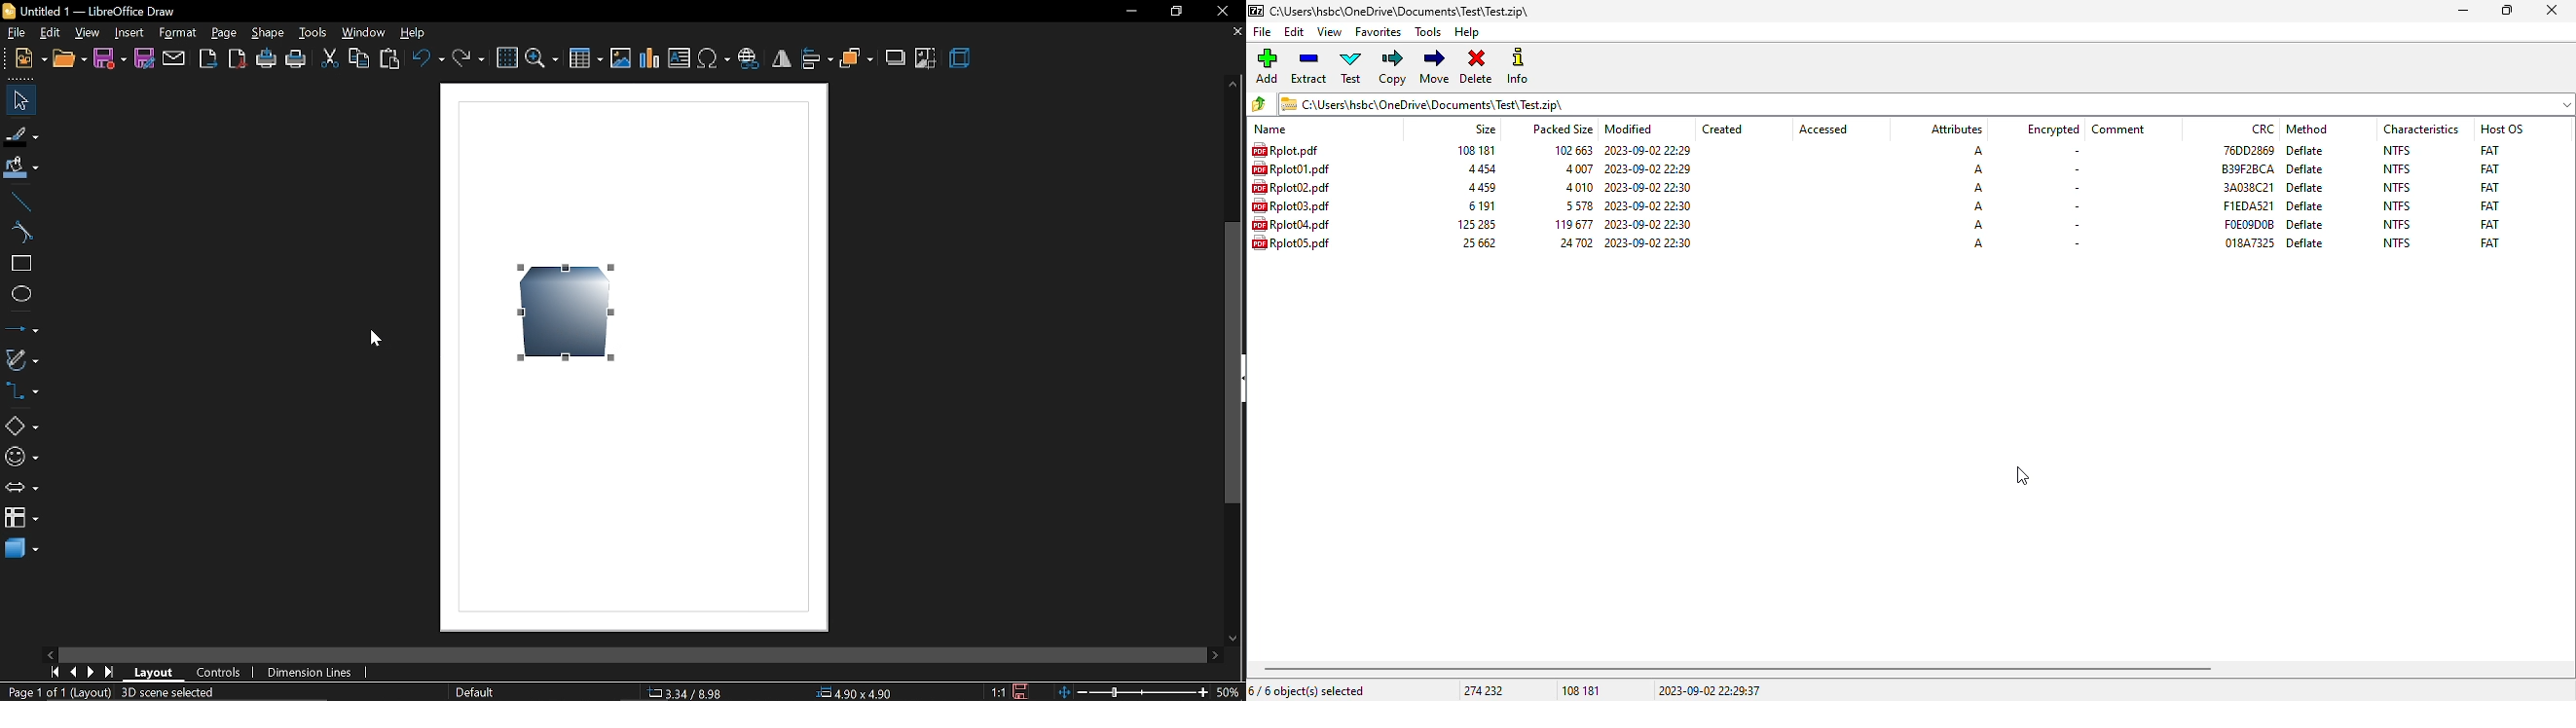 Image resolution: width=2576 pixels, height=728 pixels. I want to click on A, so click(1978, 169).